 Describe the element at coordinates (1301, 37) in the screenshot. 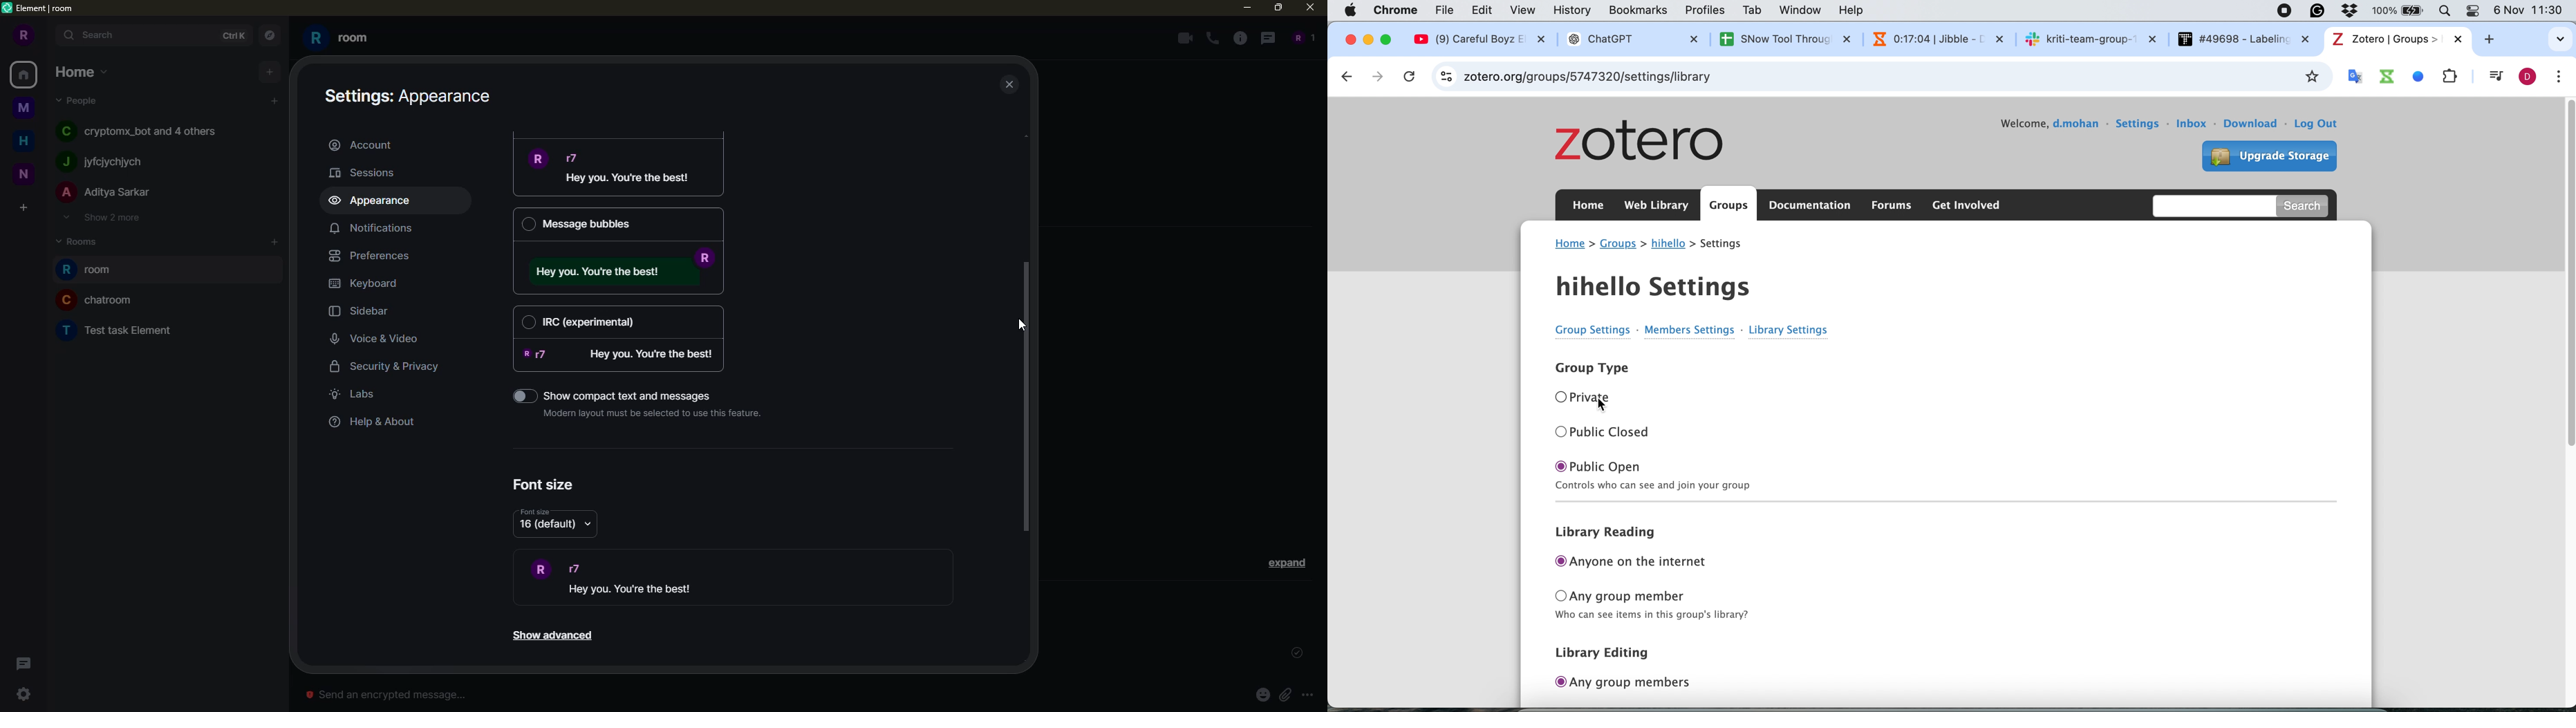

I see `people` at that location.